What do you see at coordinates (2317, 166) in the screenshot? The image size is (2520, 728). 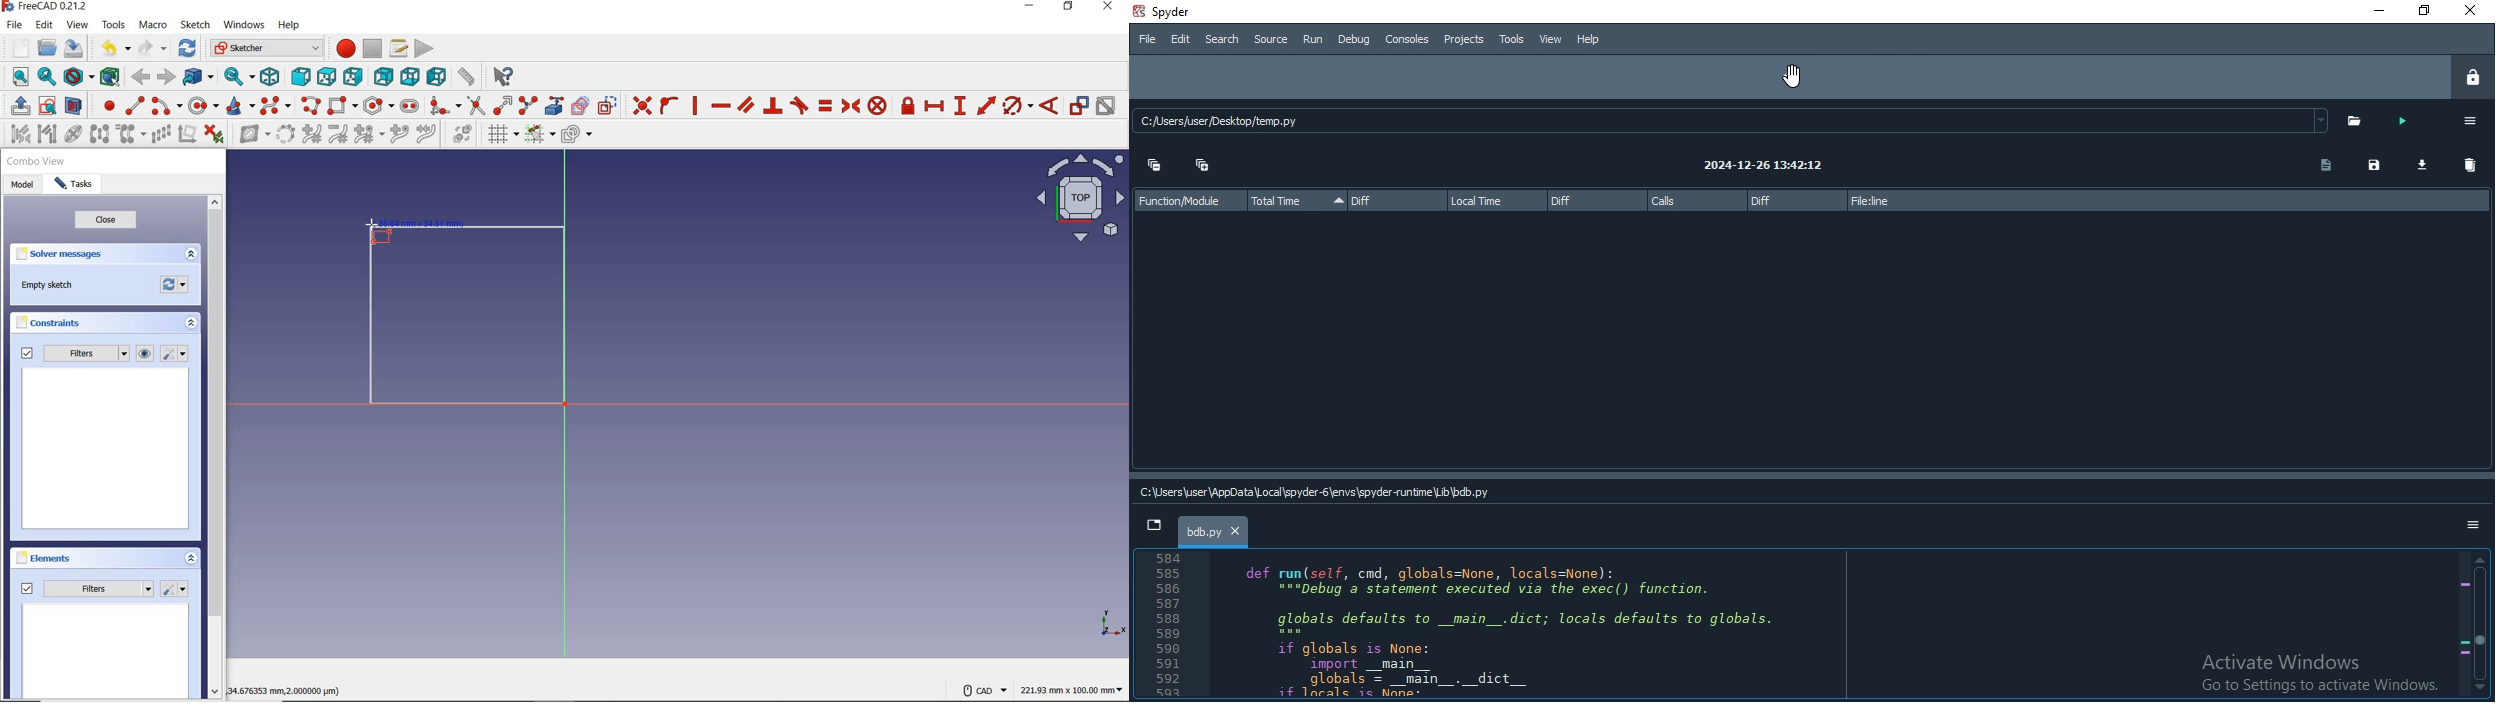 I see `copy` at bounding box center [2317, 166].